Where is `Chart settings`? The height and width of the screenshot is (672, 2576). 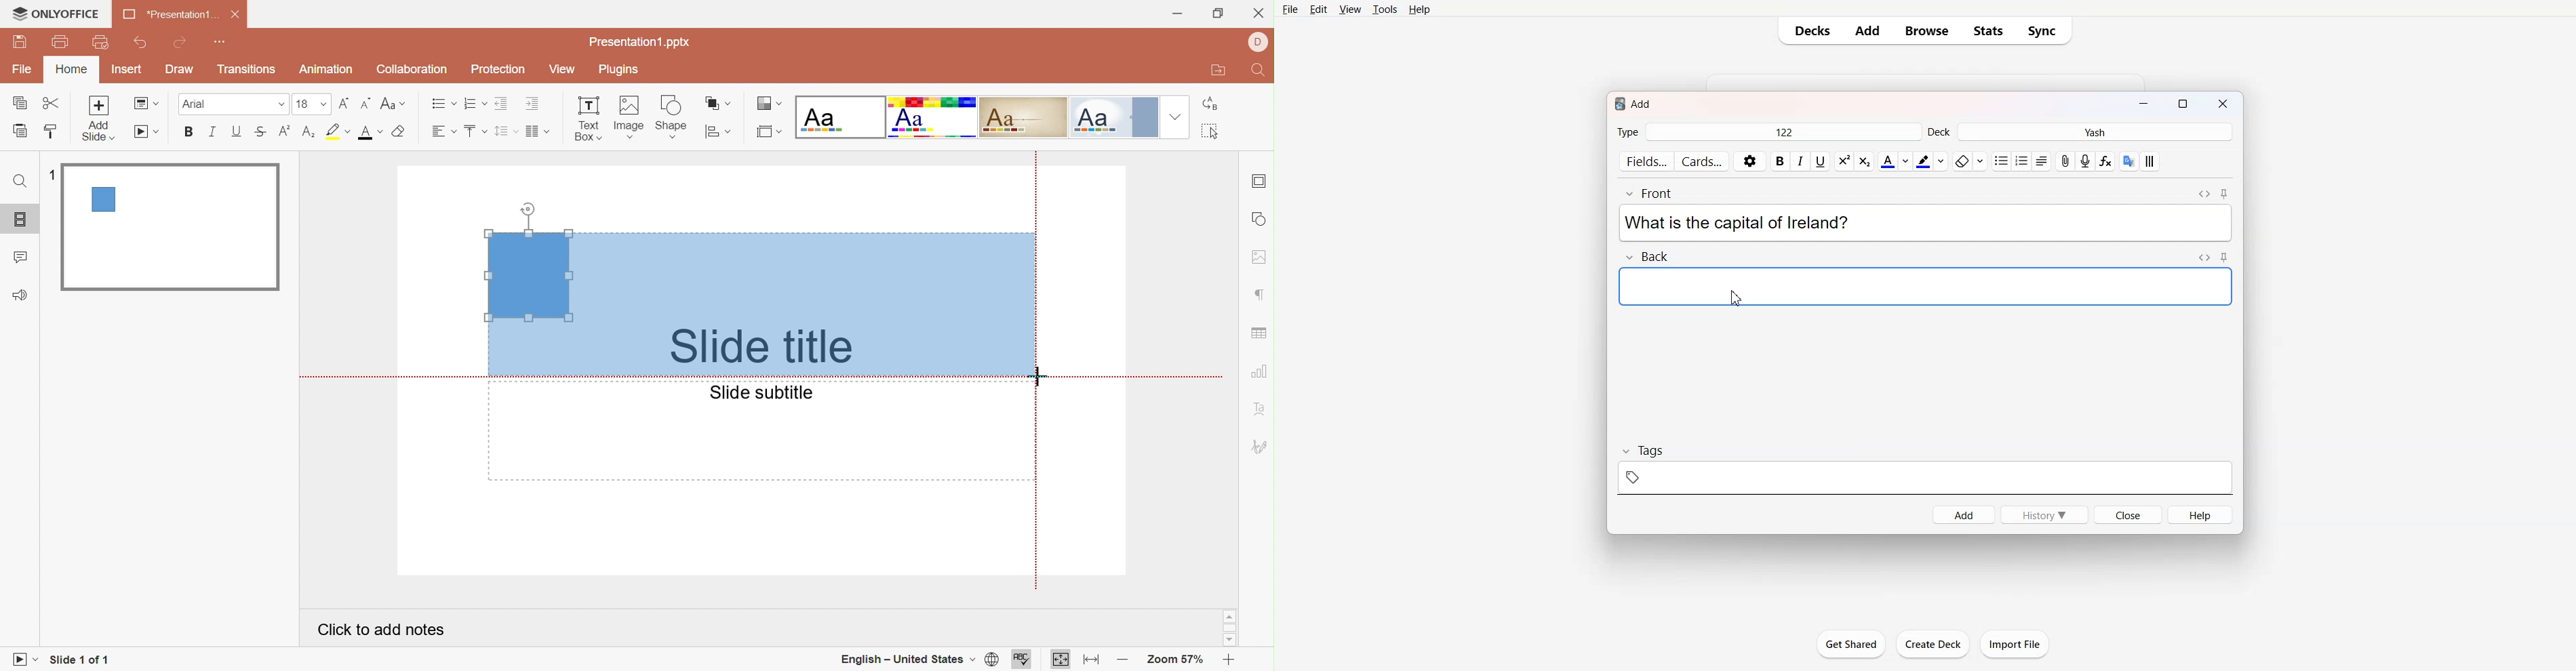 Chart settings is located at coordinates (1260, 371).